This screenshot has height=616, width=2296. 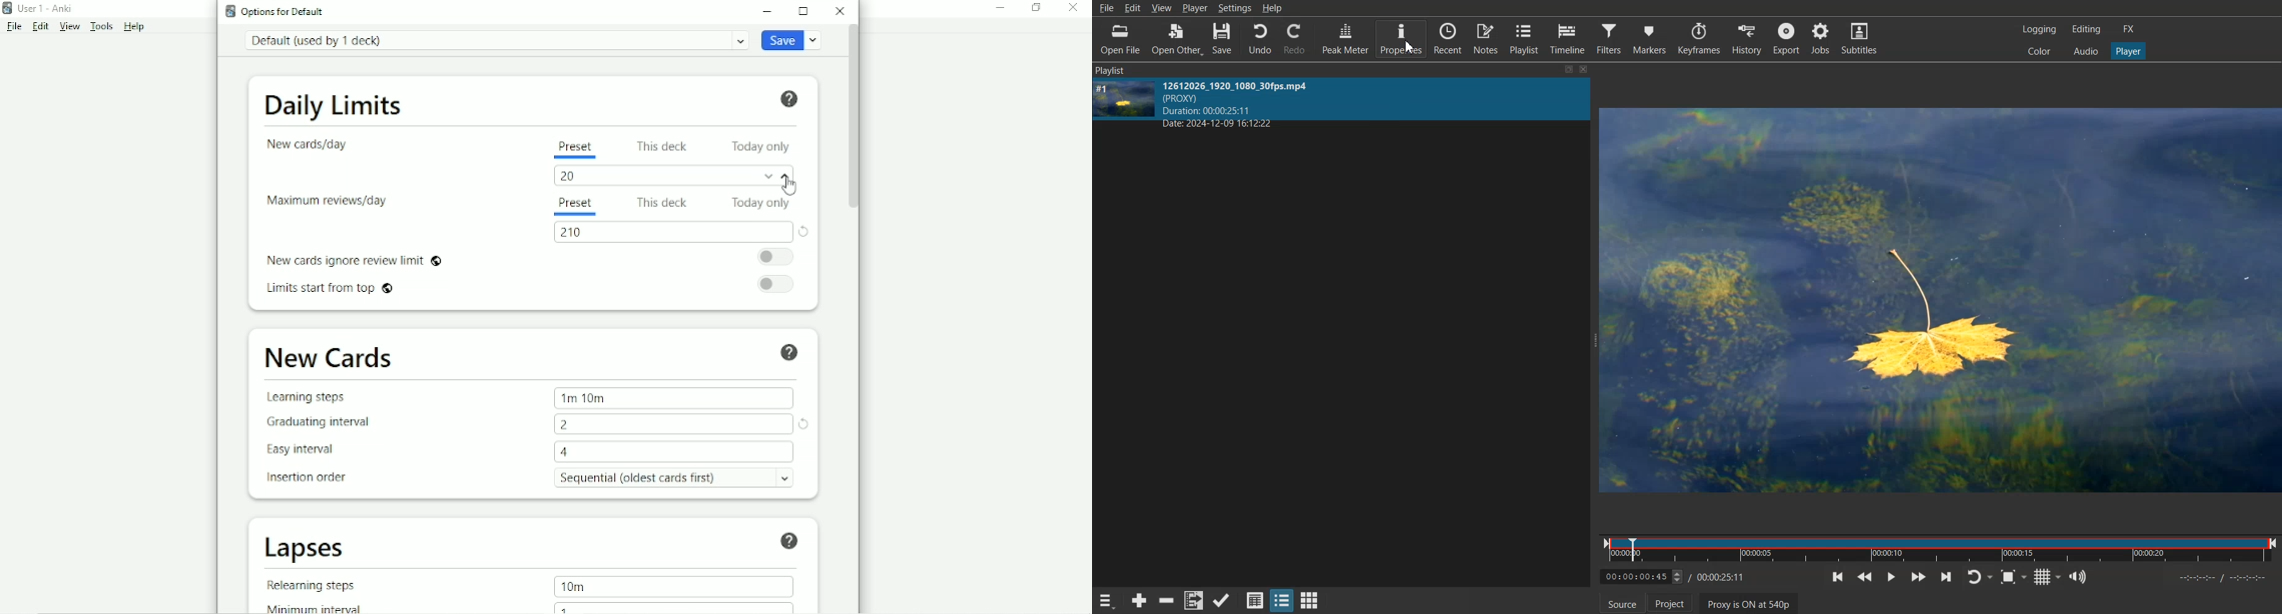 I want to click on Default (used by 1 deck), so click(x=495, y=40).